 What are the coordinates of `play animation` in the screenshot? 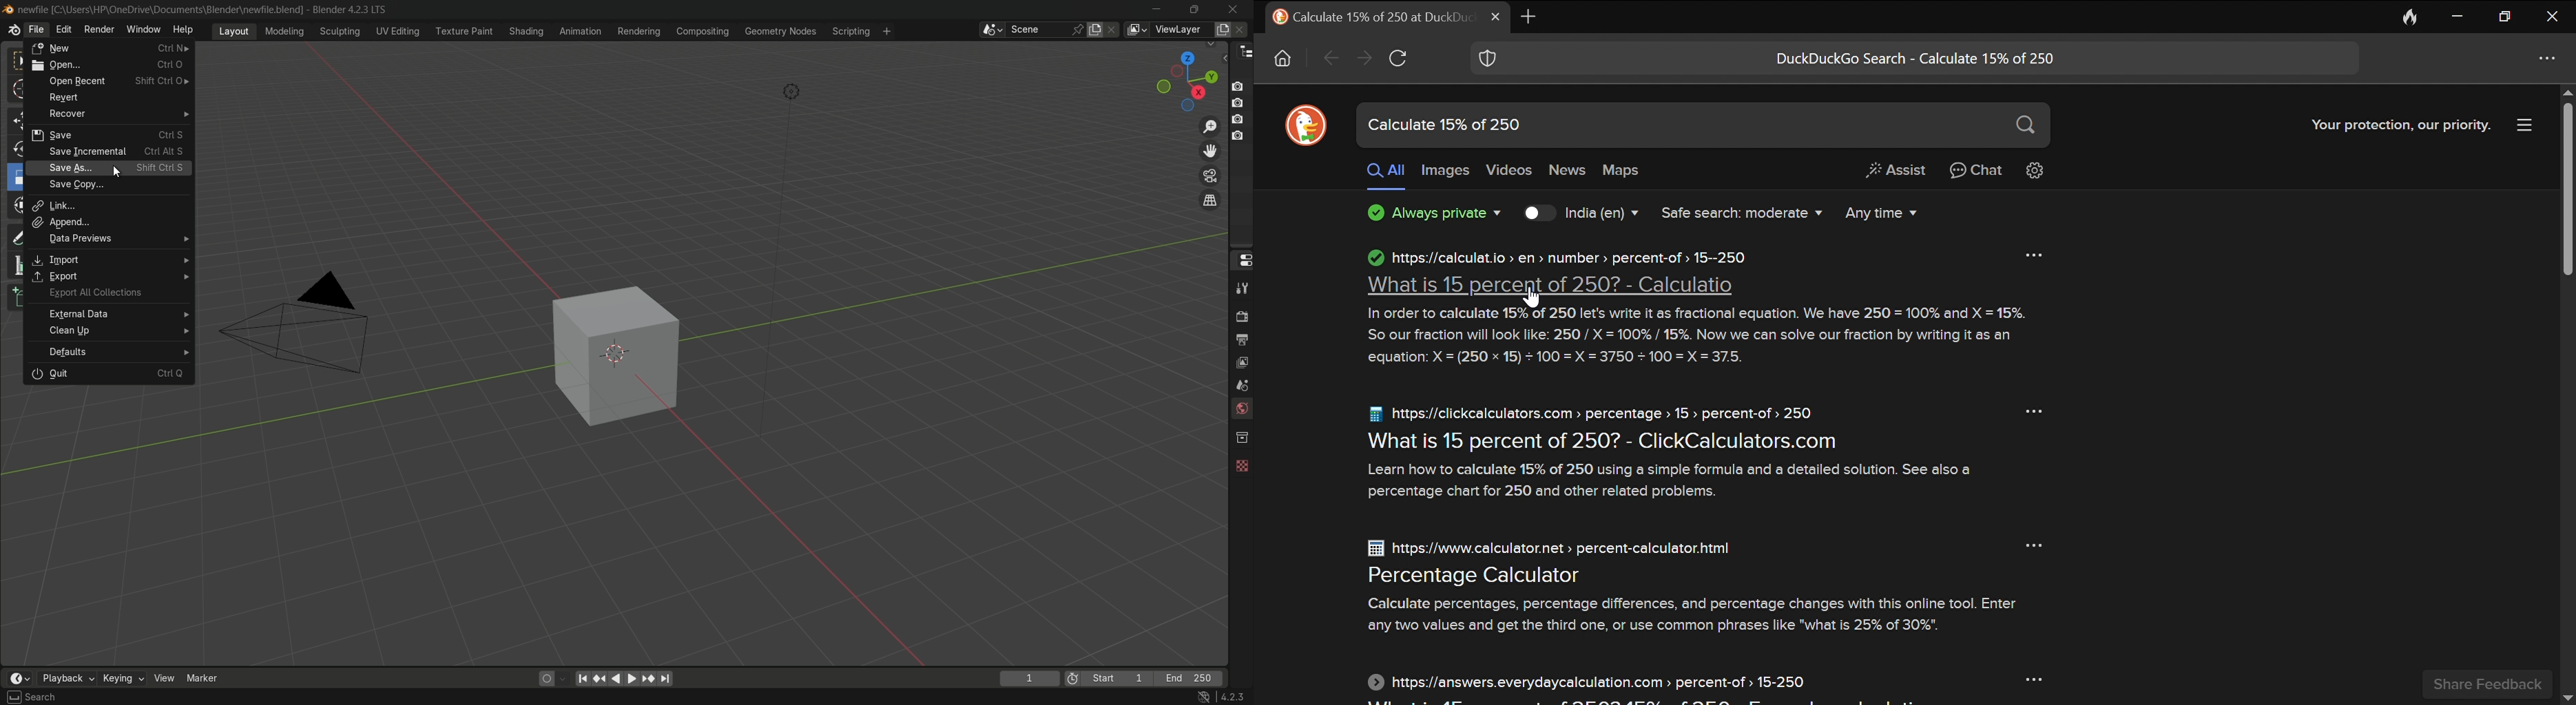 It's located at (624, 678).